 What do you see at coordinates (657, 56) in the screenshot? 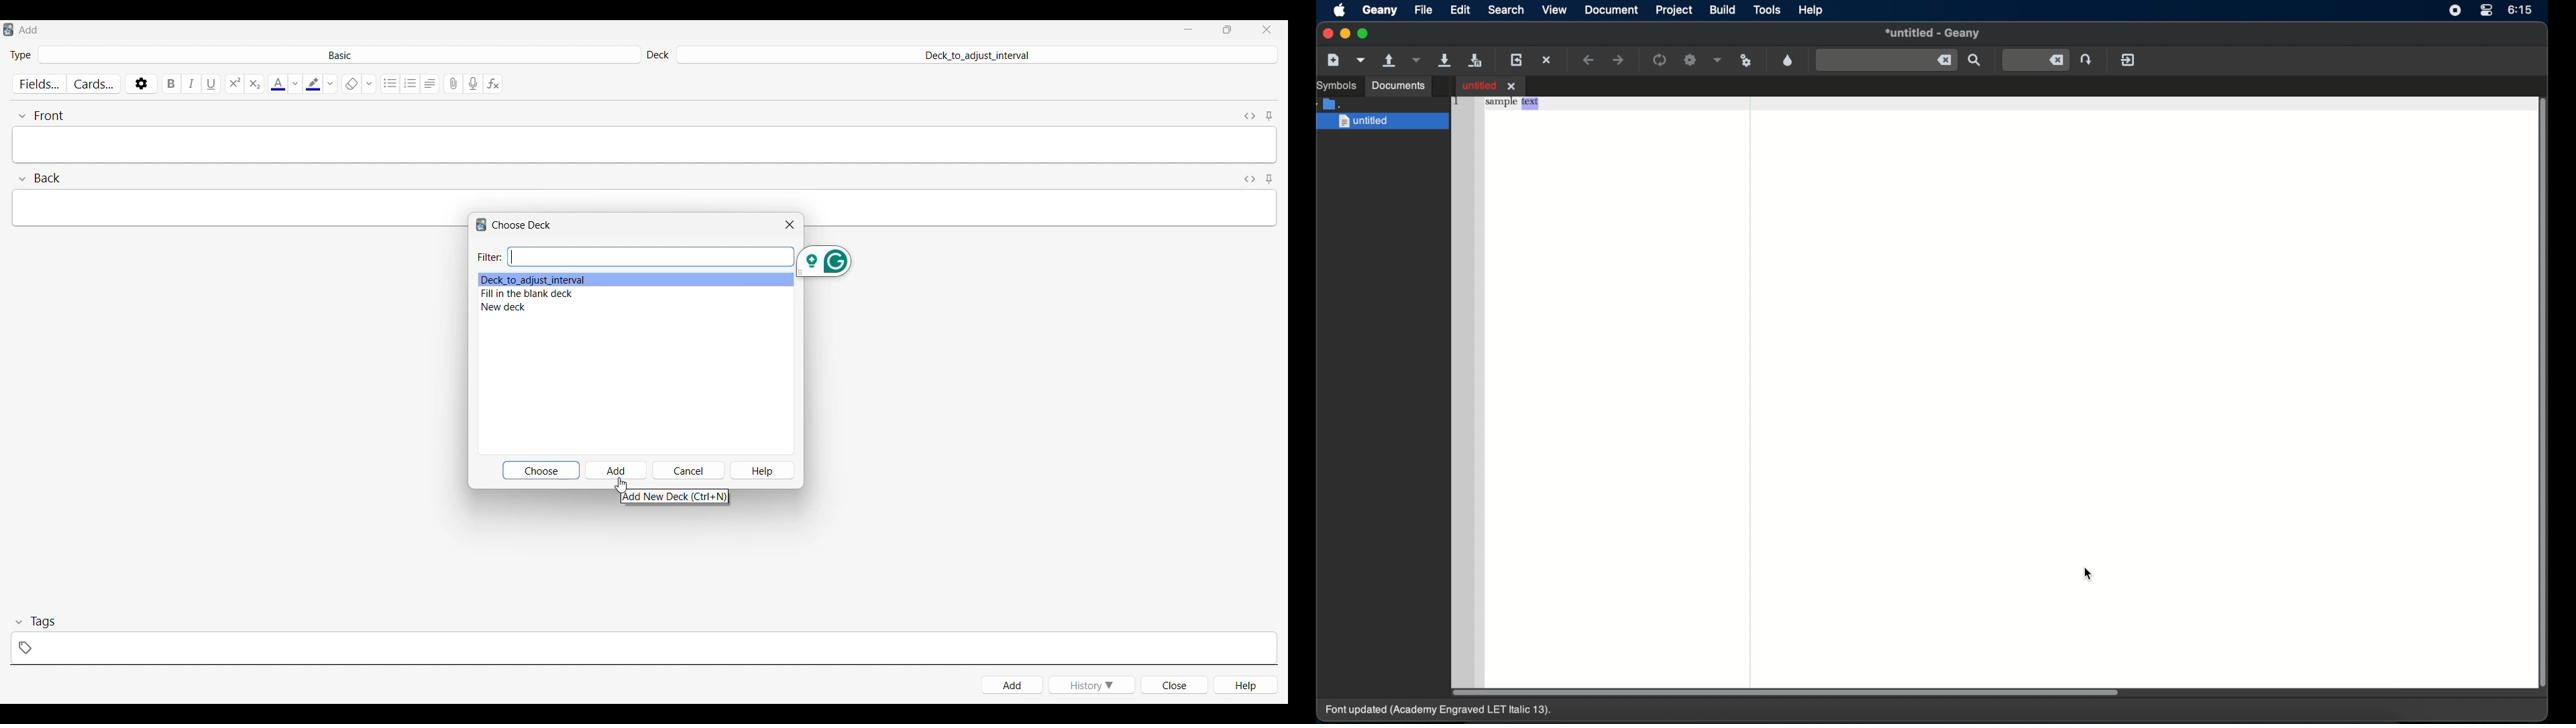
I see `Indicates Deck settings` at bounding box center [657, 56].